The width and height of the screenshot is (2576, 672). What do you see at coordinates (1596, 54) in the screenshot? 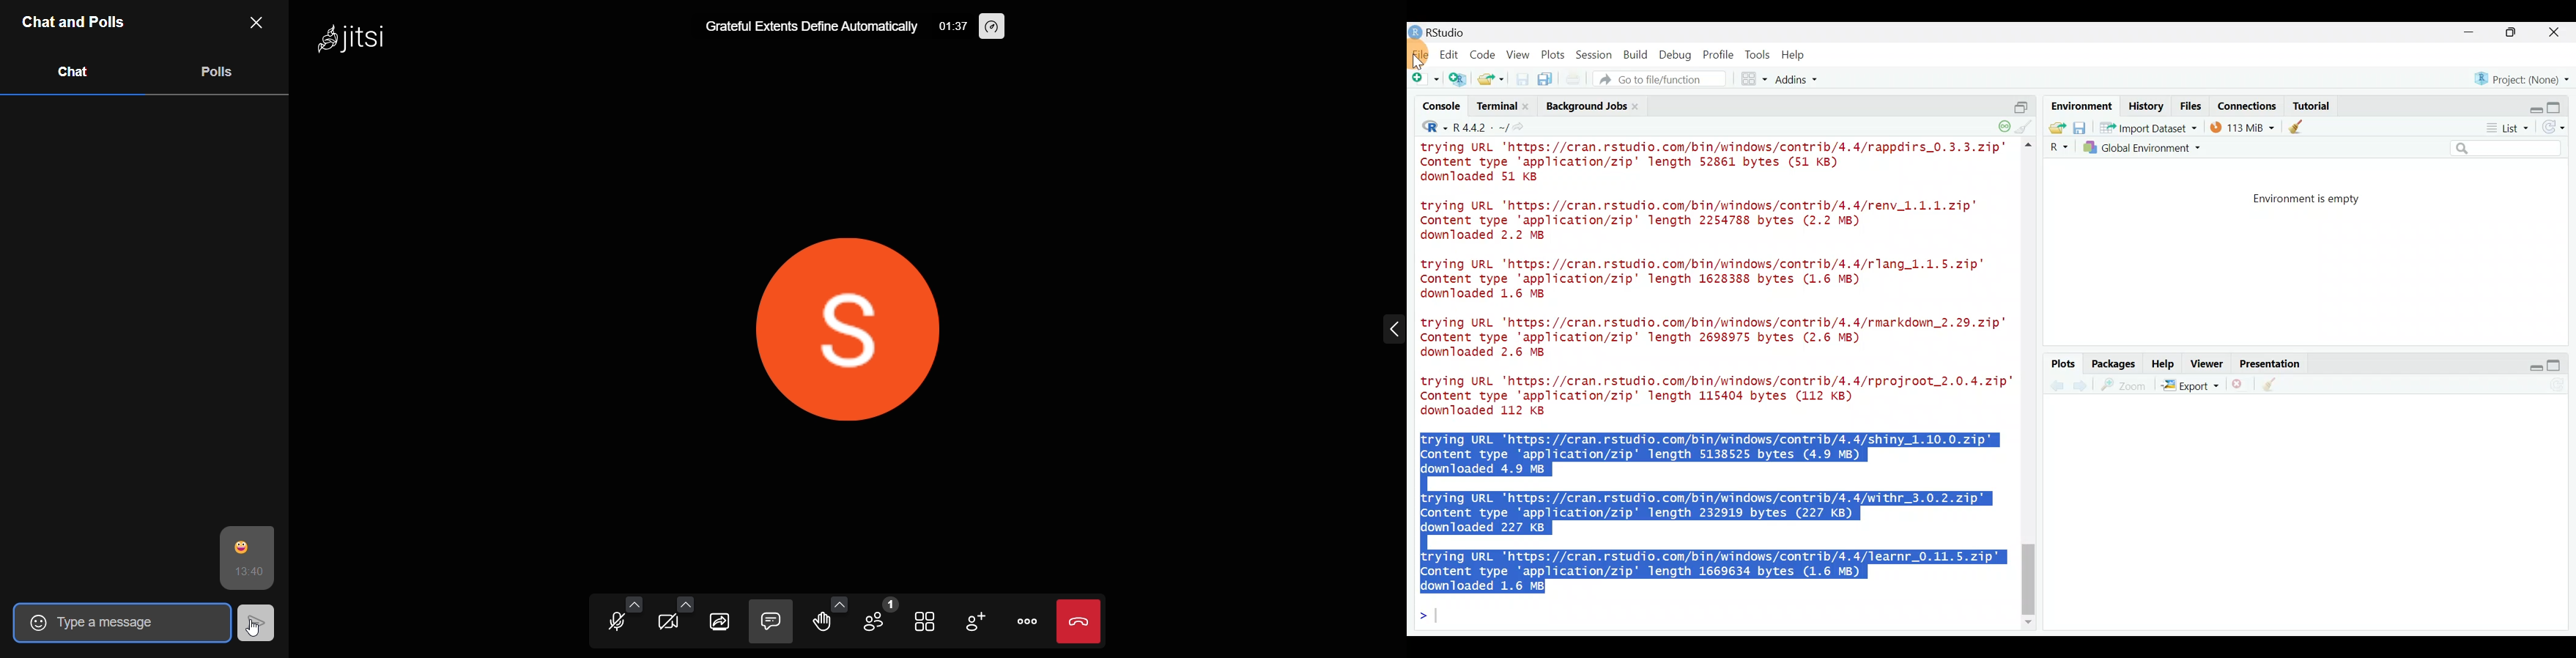
I see `Session` at bounding box center [1596, 54].